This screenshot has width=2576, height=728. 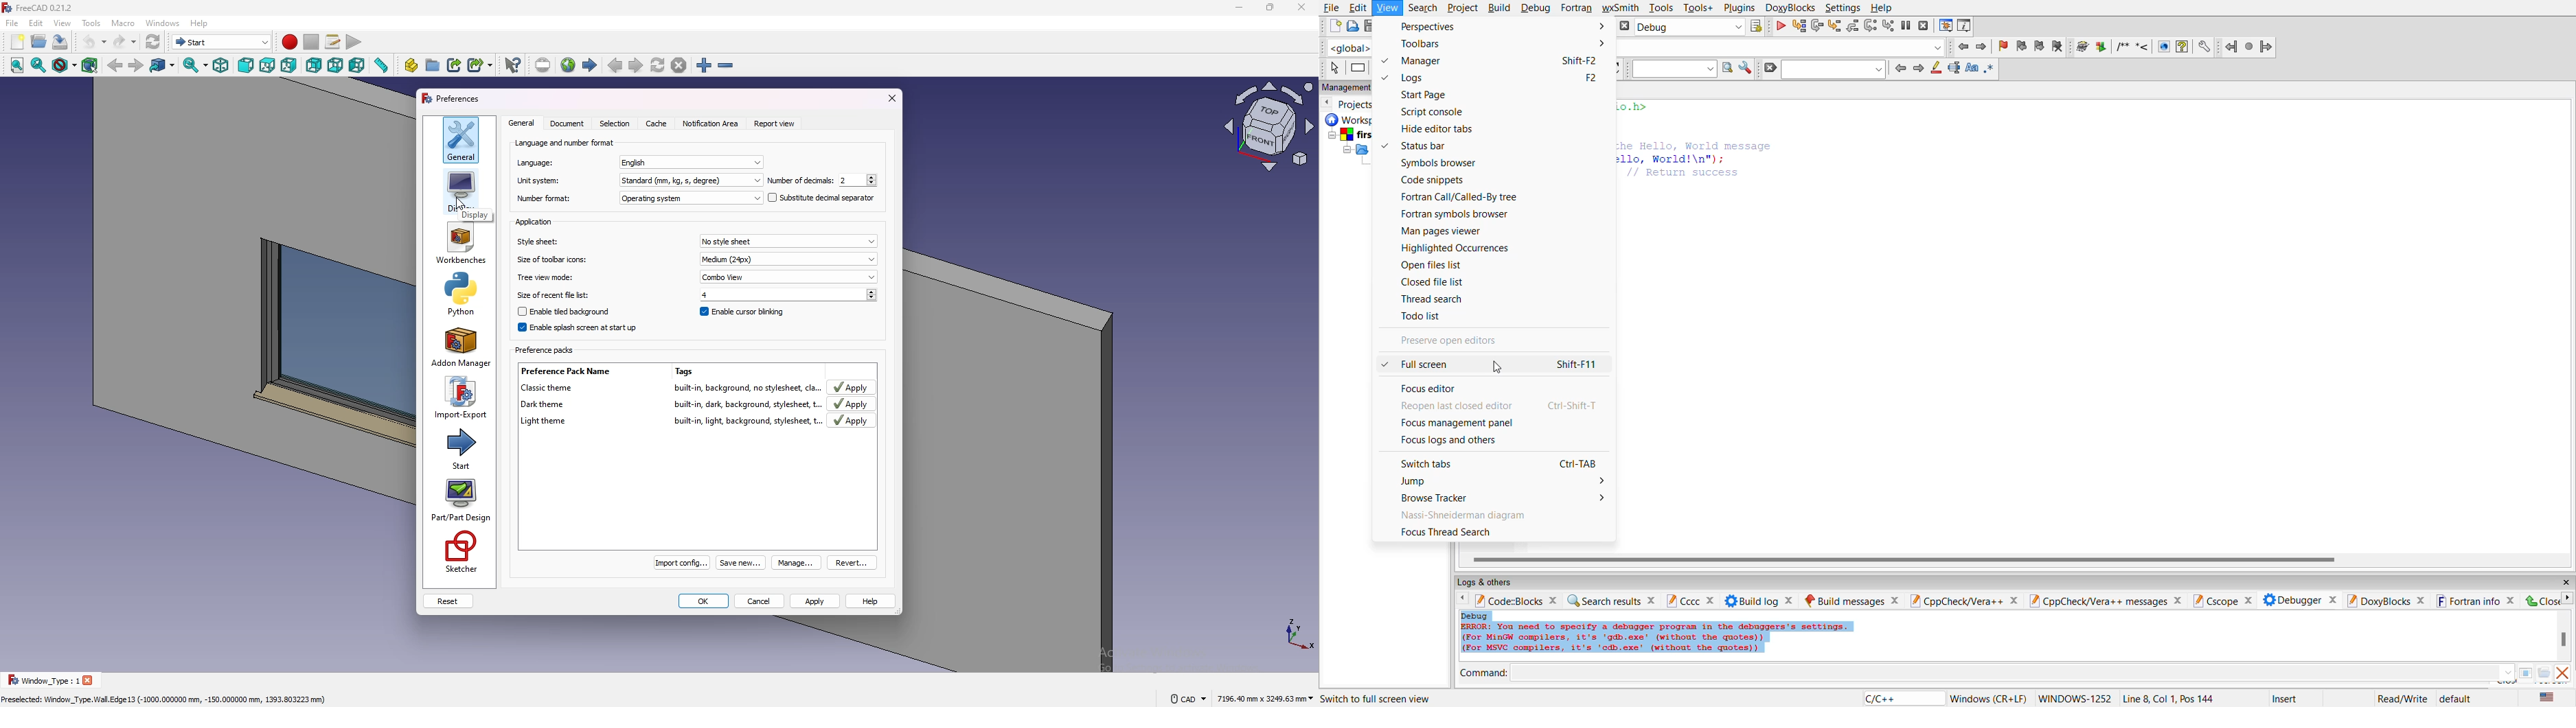 What do you see at coordinates (892, 97) in the screenshot?
I see `exit` at bounding box center [892, 97].